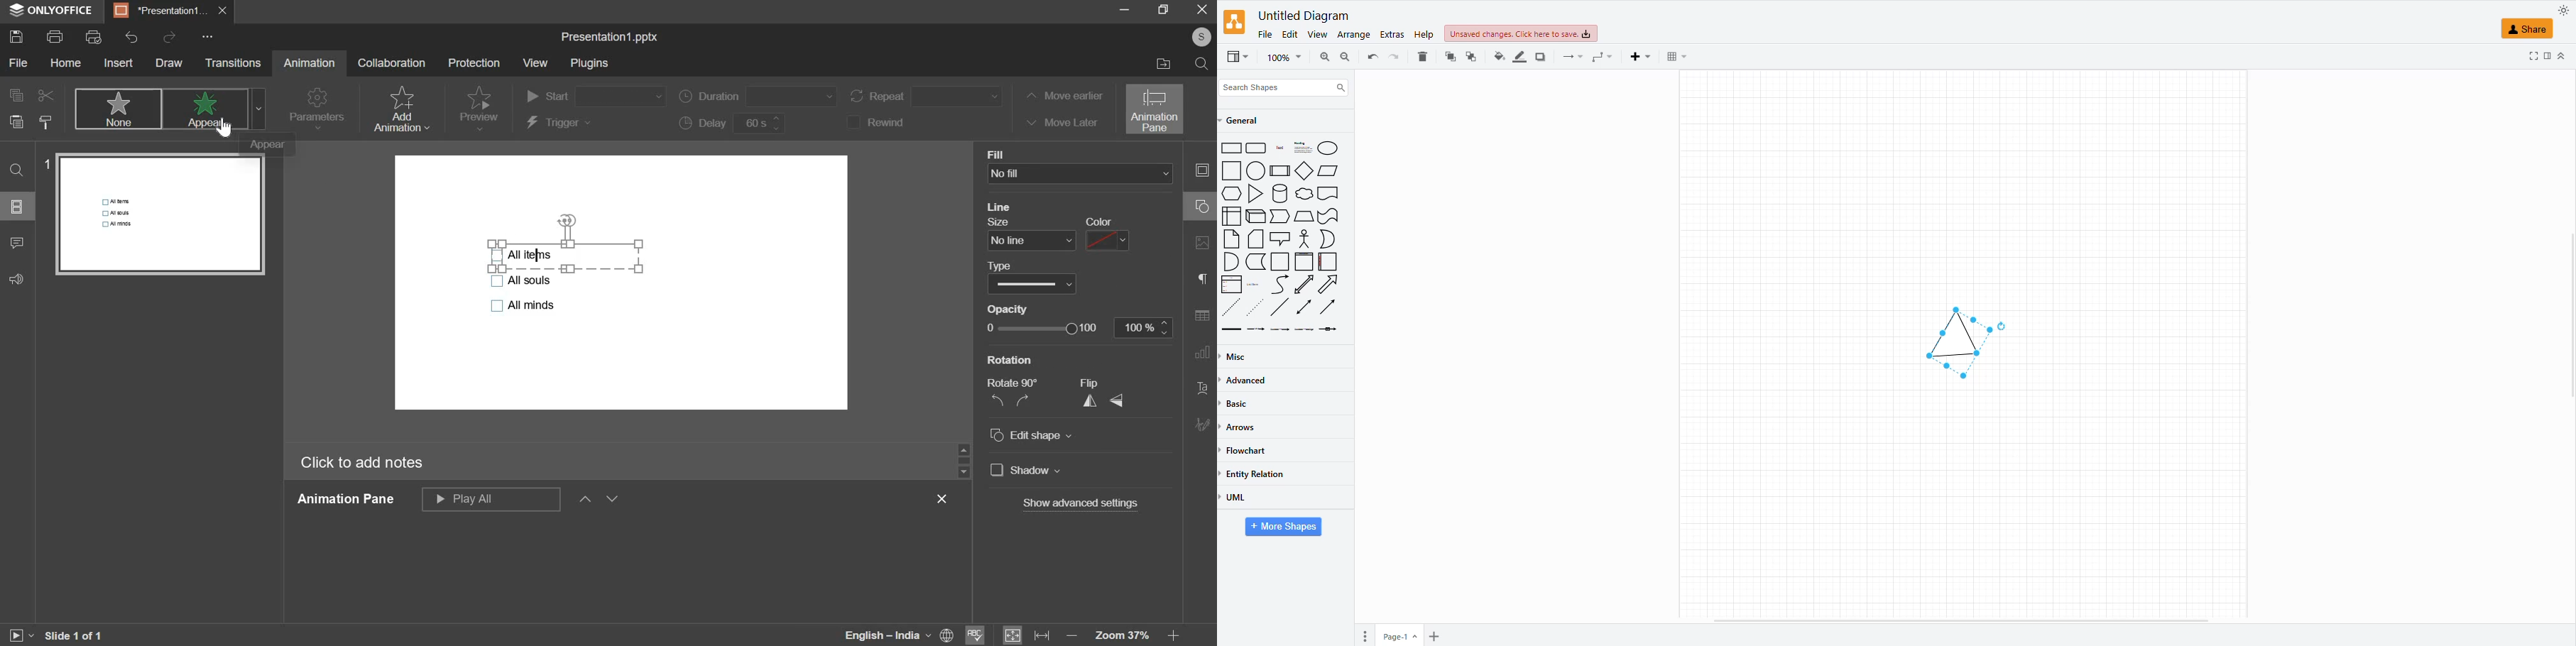  Describe the element at coordinates (47, 122) in the screenshot. I see `copy style` at that location.